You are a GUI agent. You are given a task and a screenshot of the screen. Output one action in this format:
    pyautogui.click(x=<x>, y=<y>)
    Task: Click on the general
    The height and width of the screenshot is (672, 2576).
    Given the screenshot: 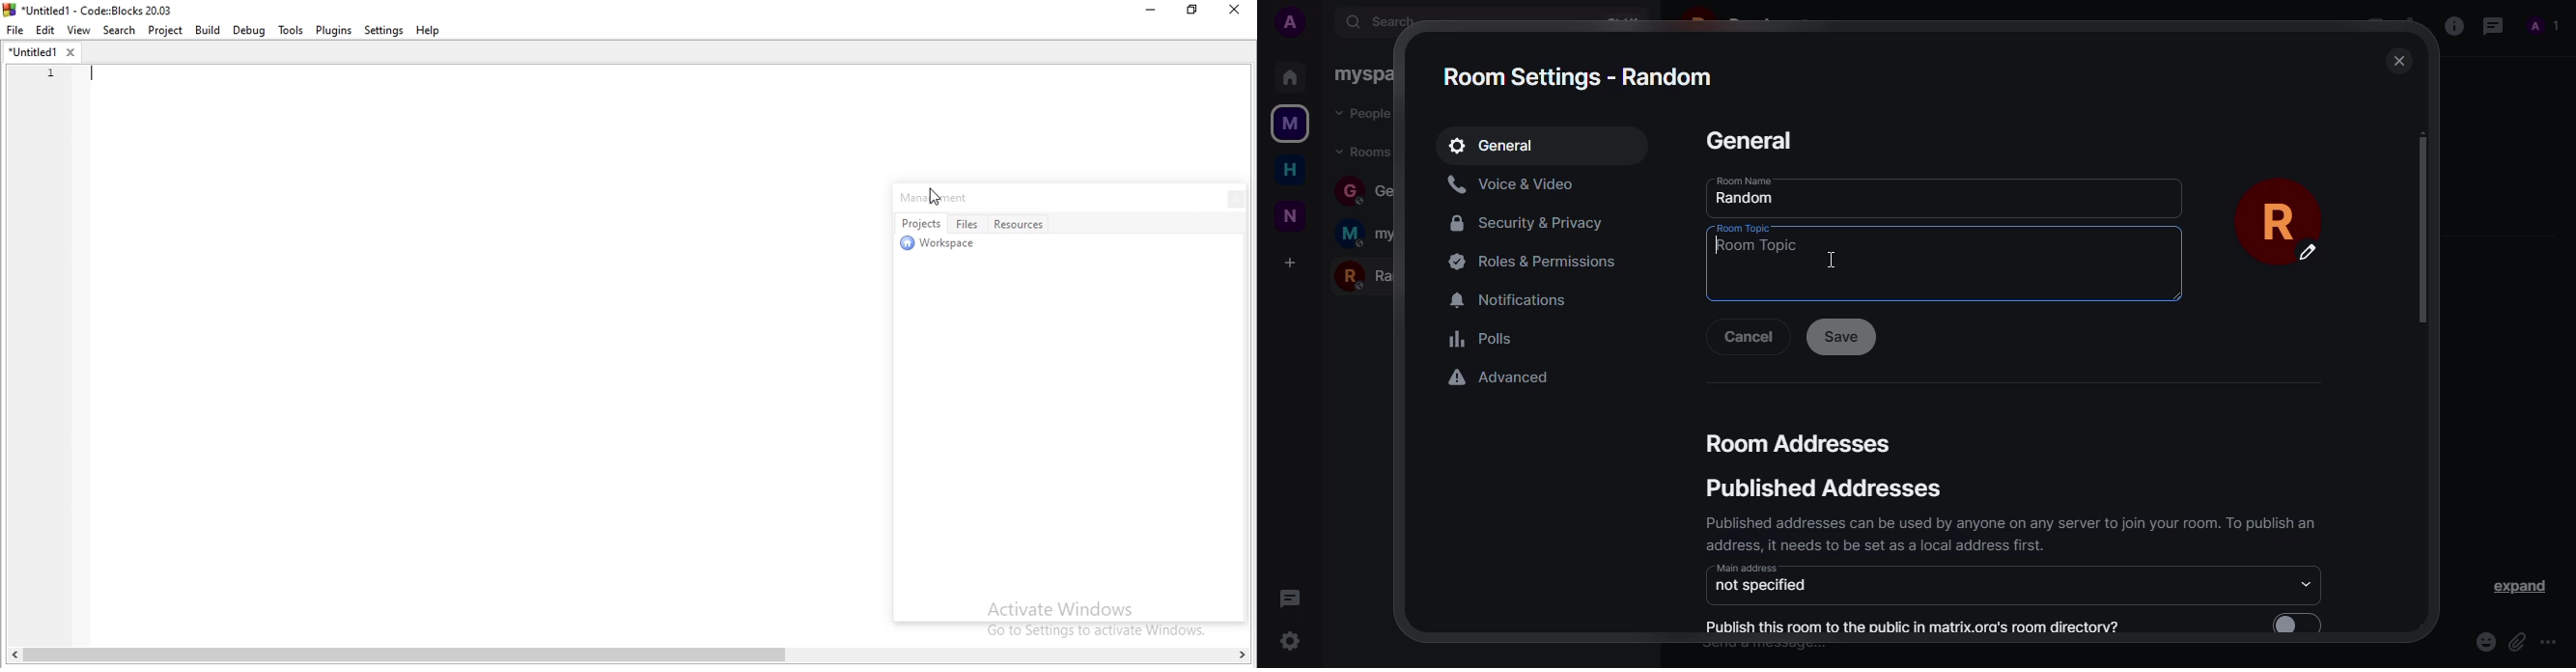 What is the action you would take?
    pyautogui.click(x=1360, y=189)
    